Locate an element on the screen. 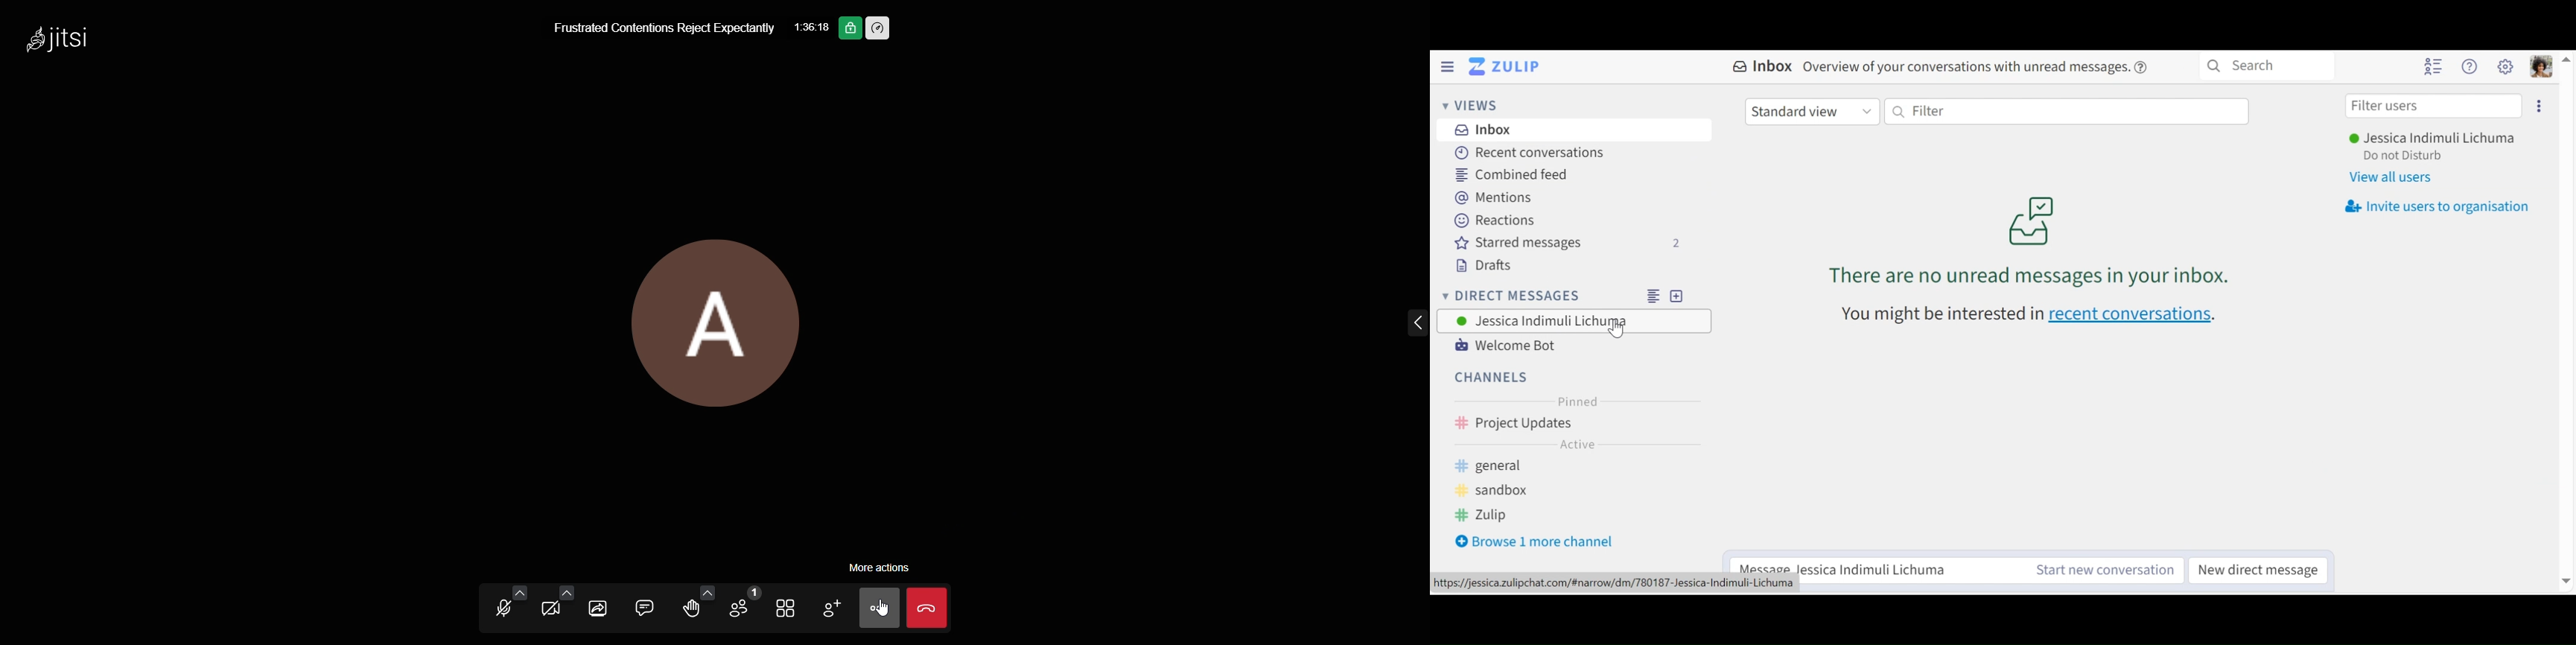  Channels is located at coordinates (1493, 379).